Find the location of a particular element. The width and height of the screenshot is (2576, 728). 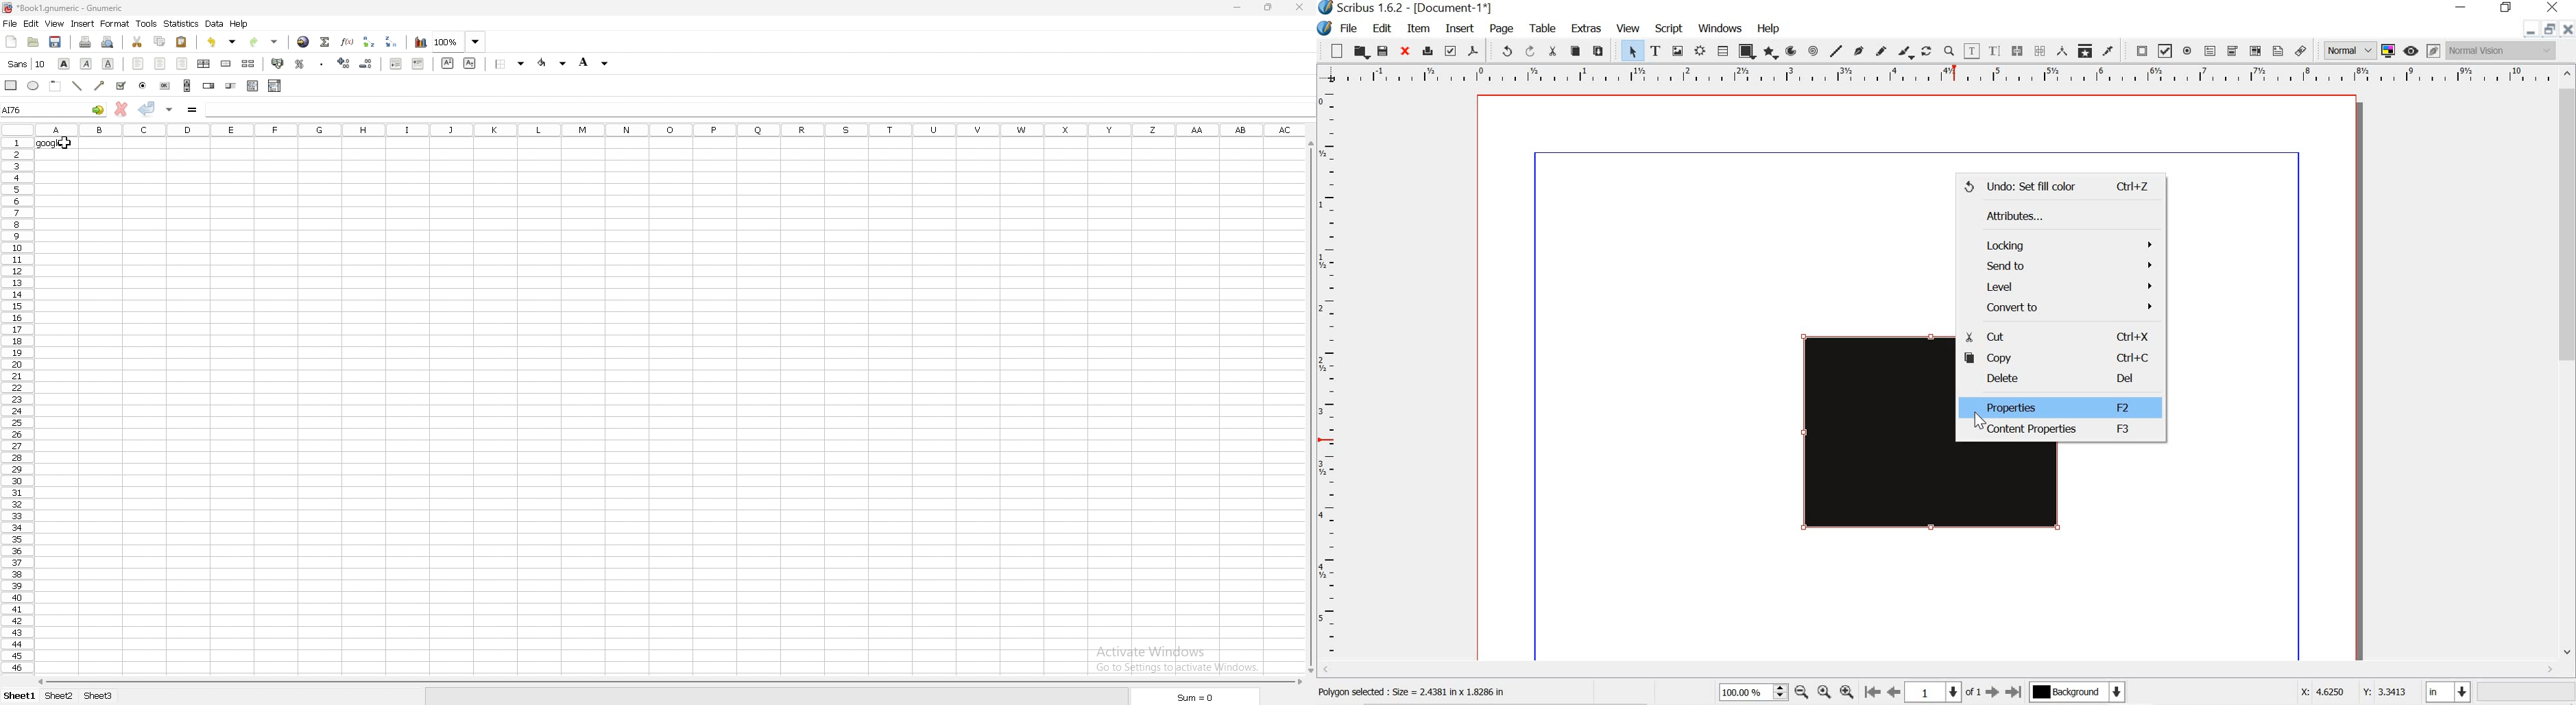

go to next page is located at coordinates (1993, 693).